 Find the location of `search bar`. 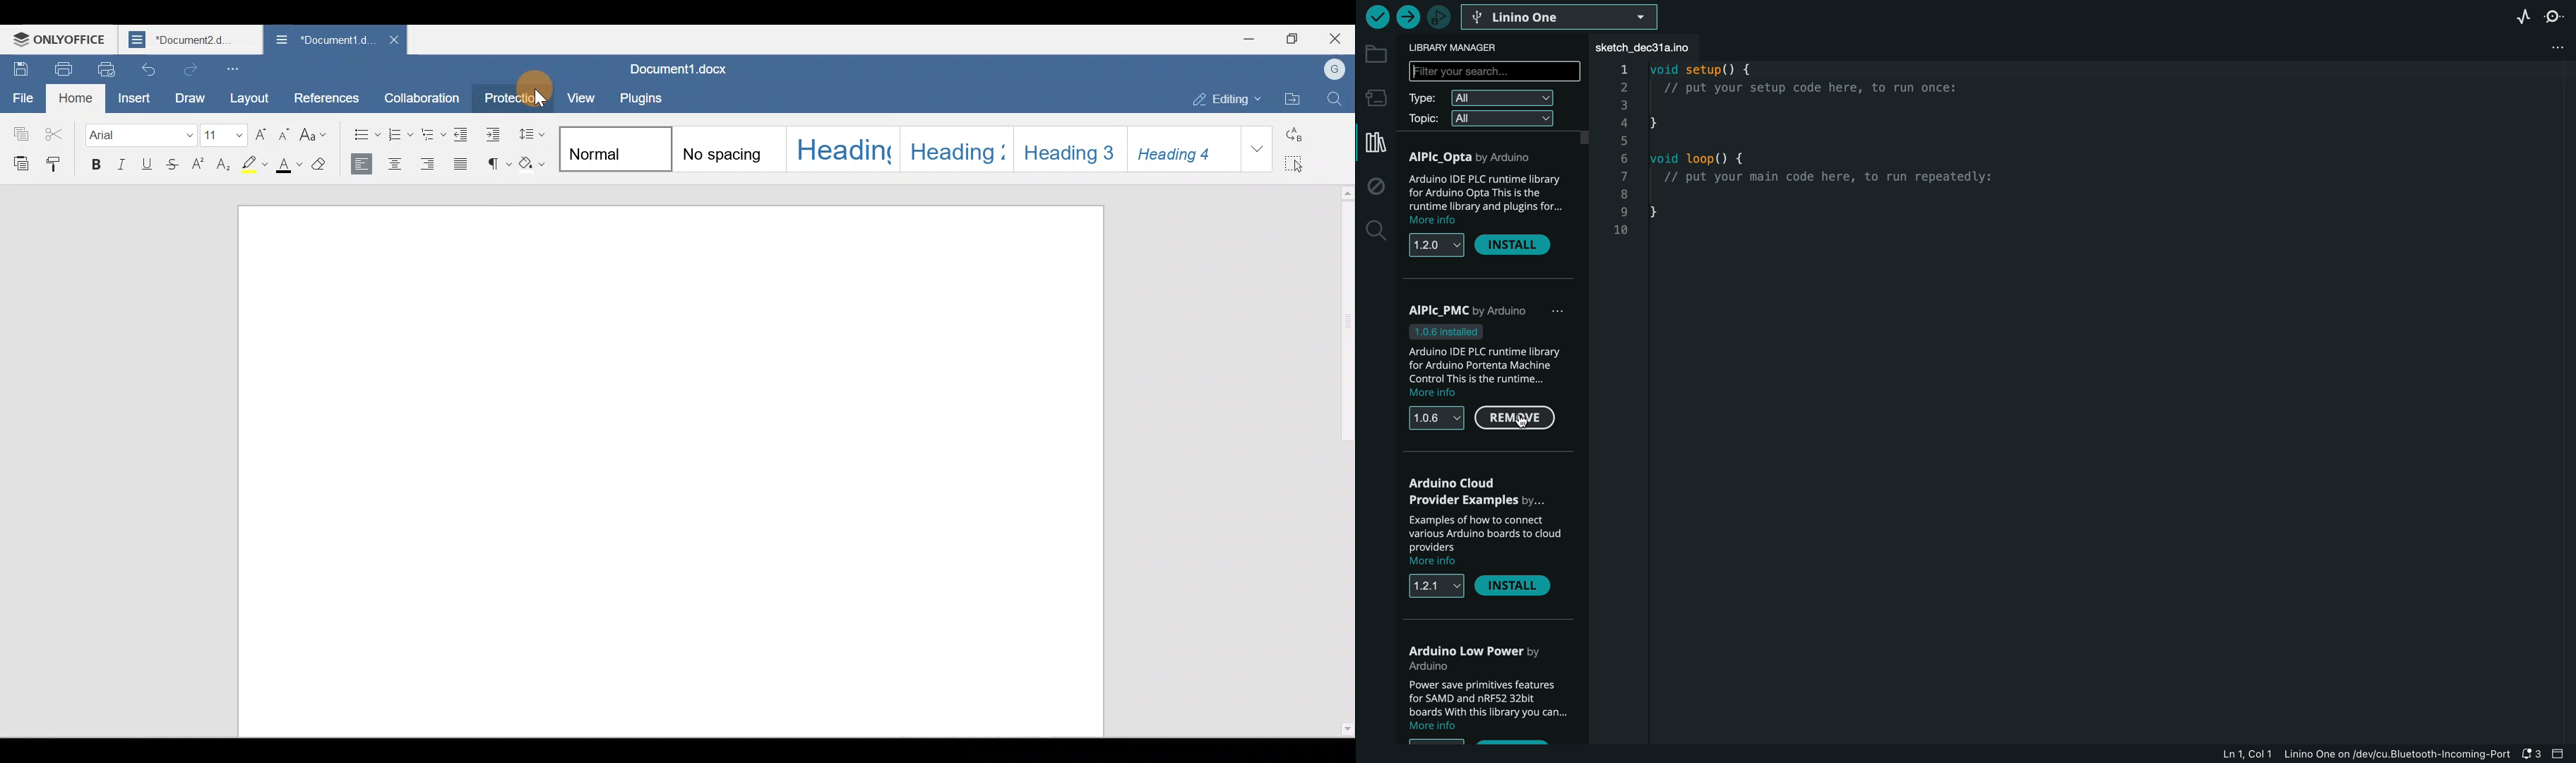

search bar is located at coordinates (1493, 73).